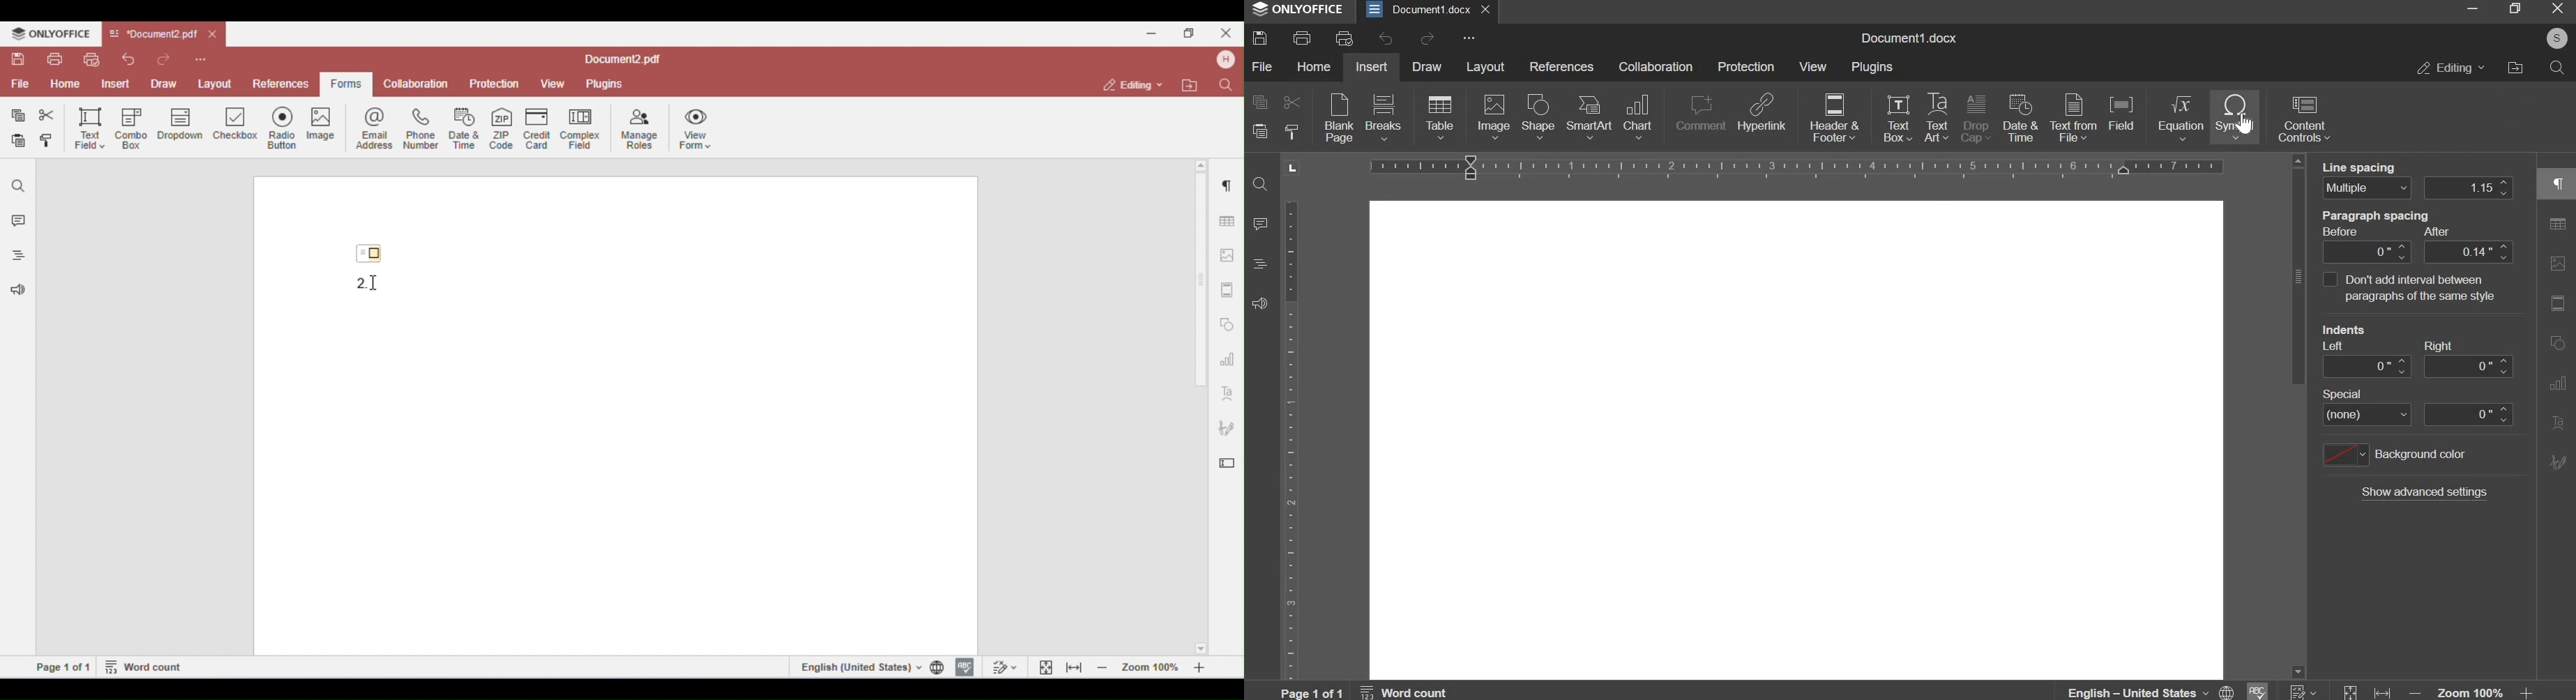 The height and width of the screenshot is (700, 2576). Describe the element at coordinates (1291, 440) in the screenshot. I see `vertical scale` at that location.